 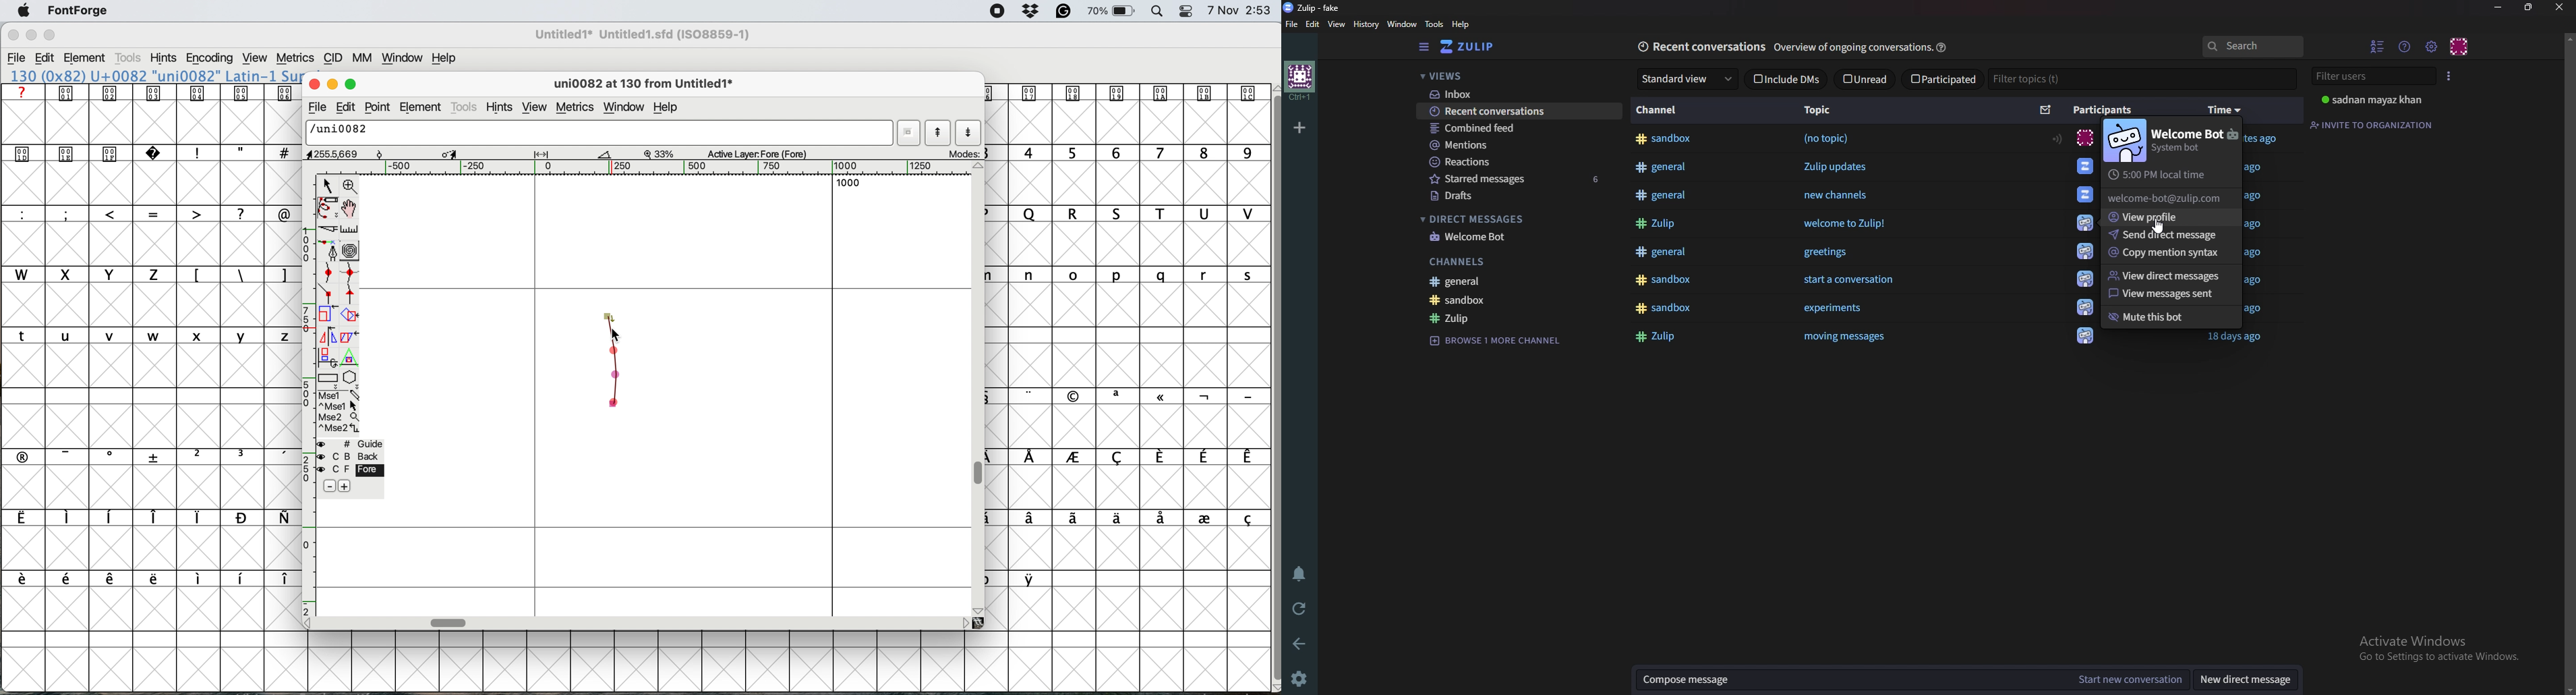 I want to click on start a conversation, so click(x=1850, y=279).